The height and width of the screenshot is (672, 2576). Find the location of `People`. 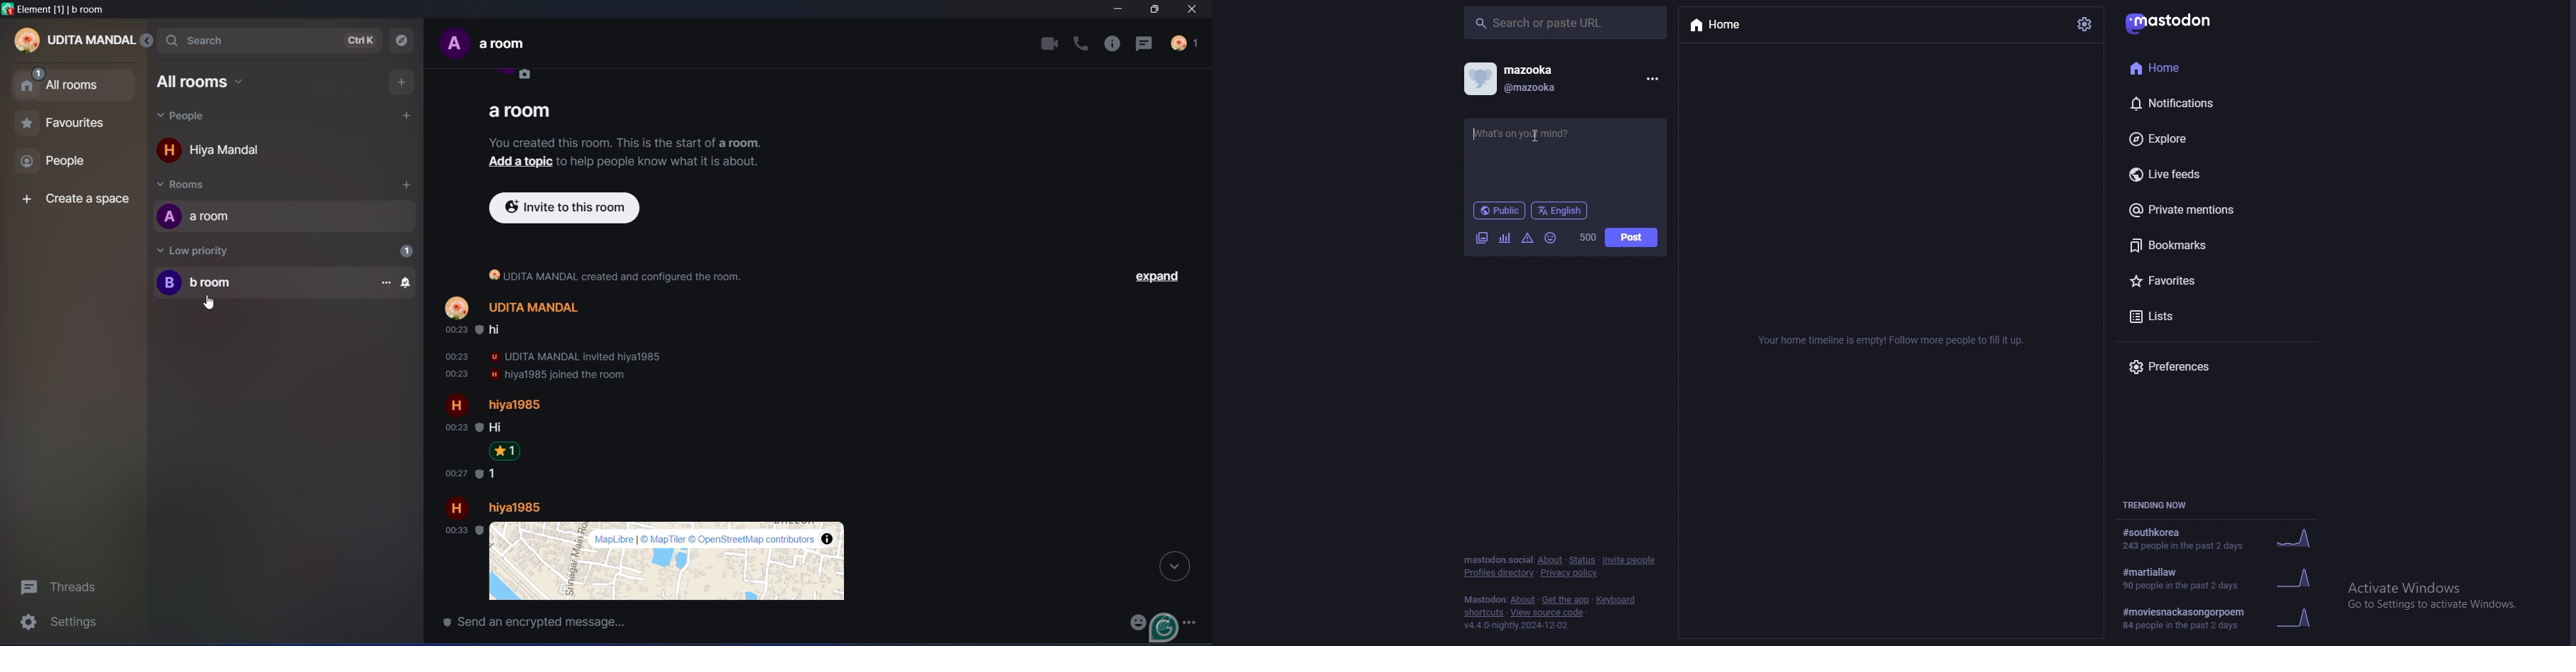

People is located at coordinates (186, 117).